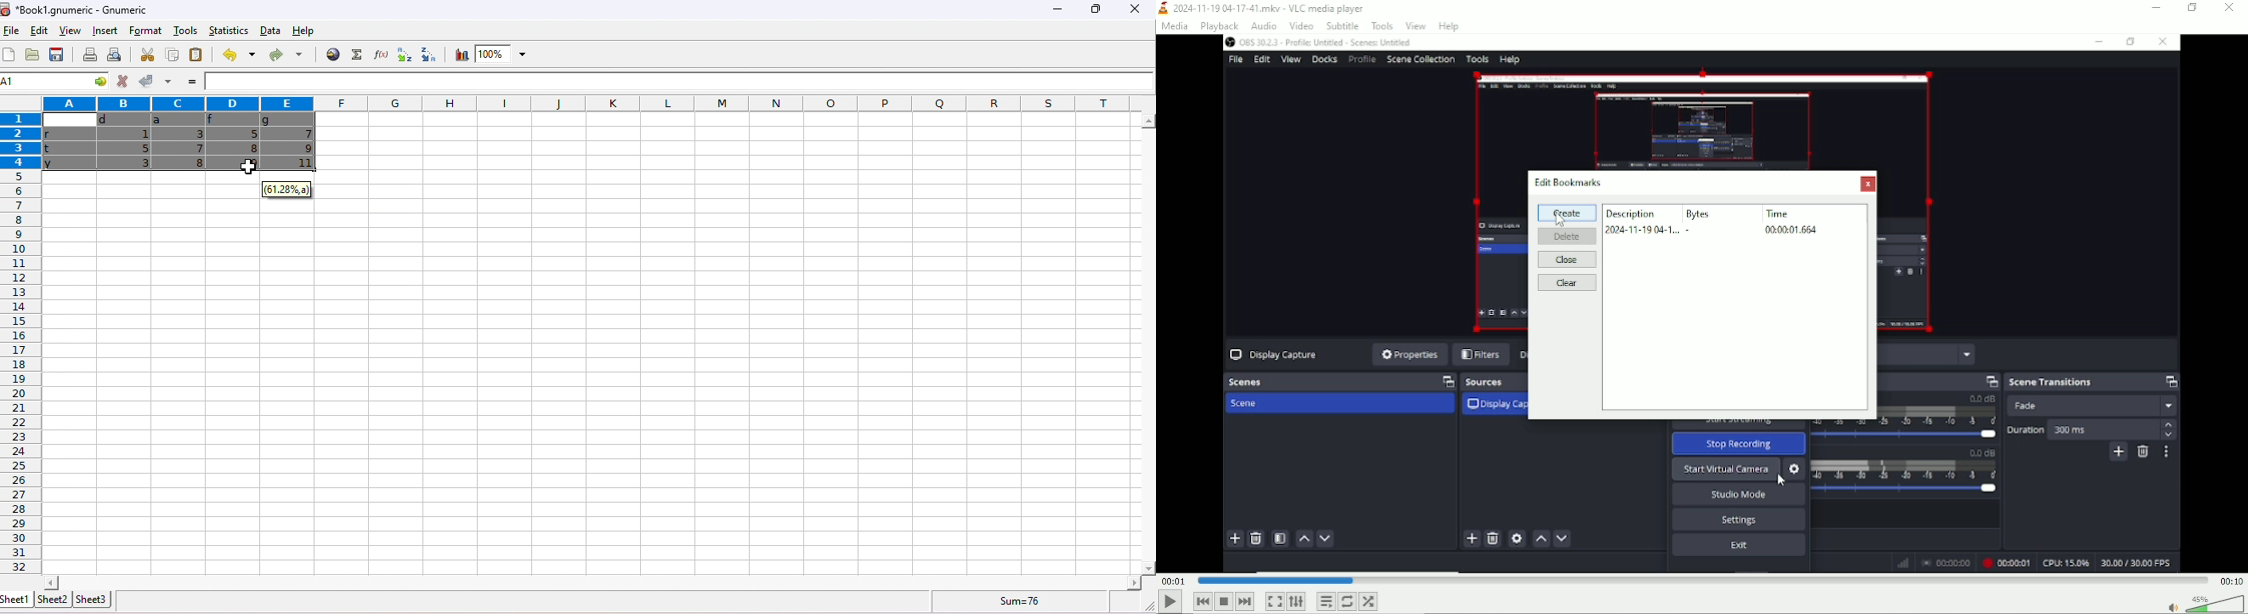 The image size is (2268, 616). I want to click on =, so click(190, 82).